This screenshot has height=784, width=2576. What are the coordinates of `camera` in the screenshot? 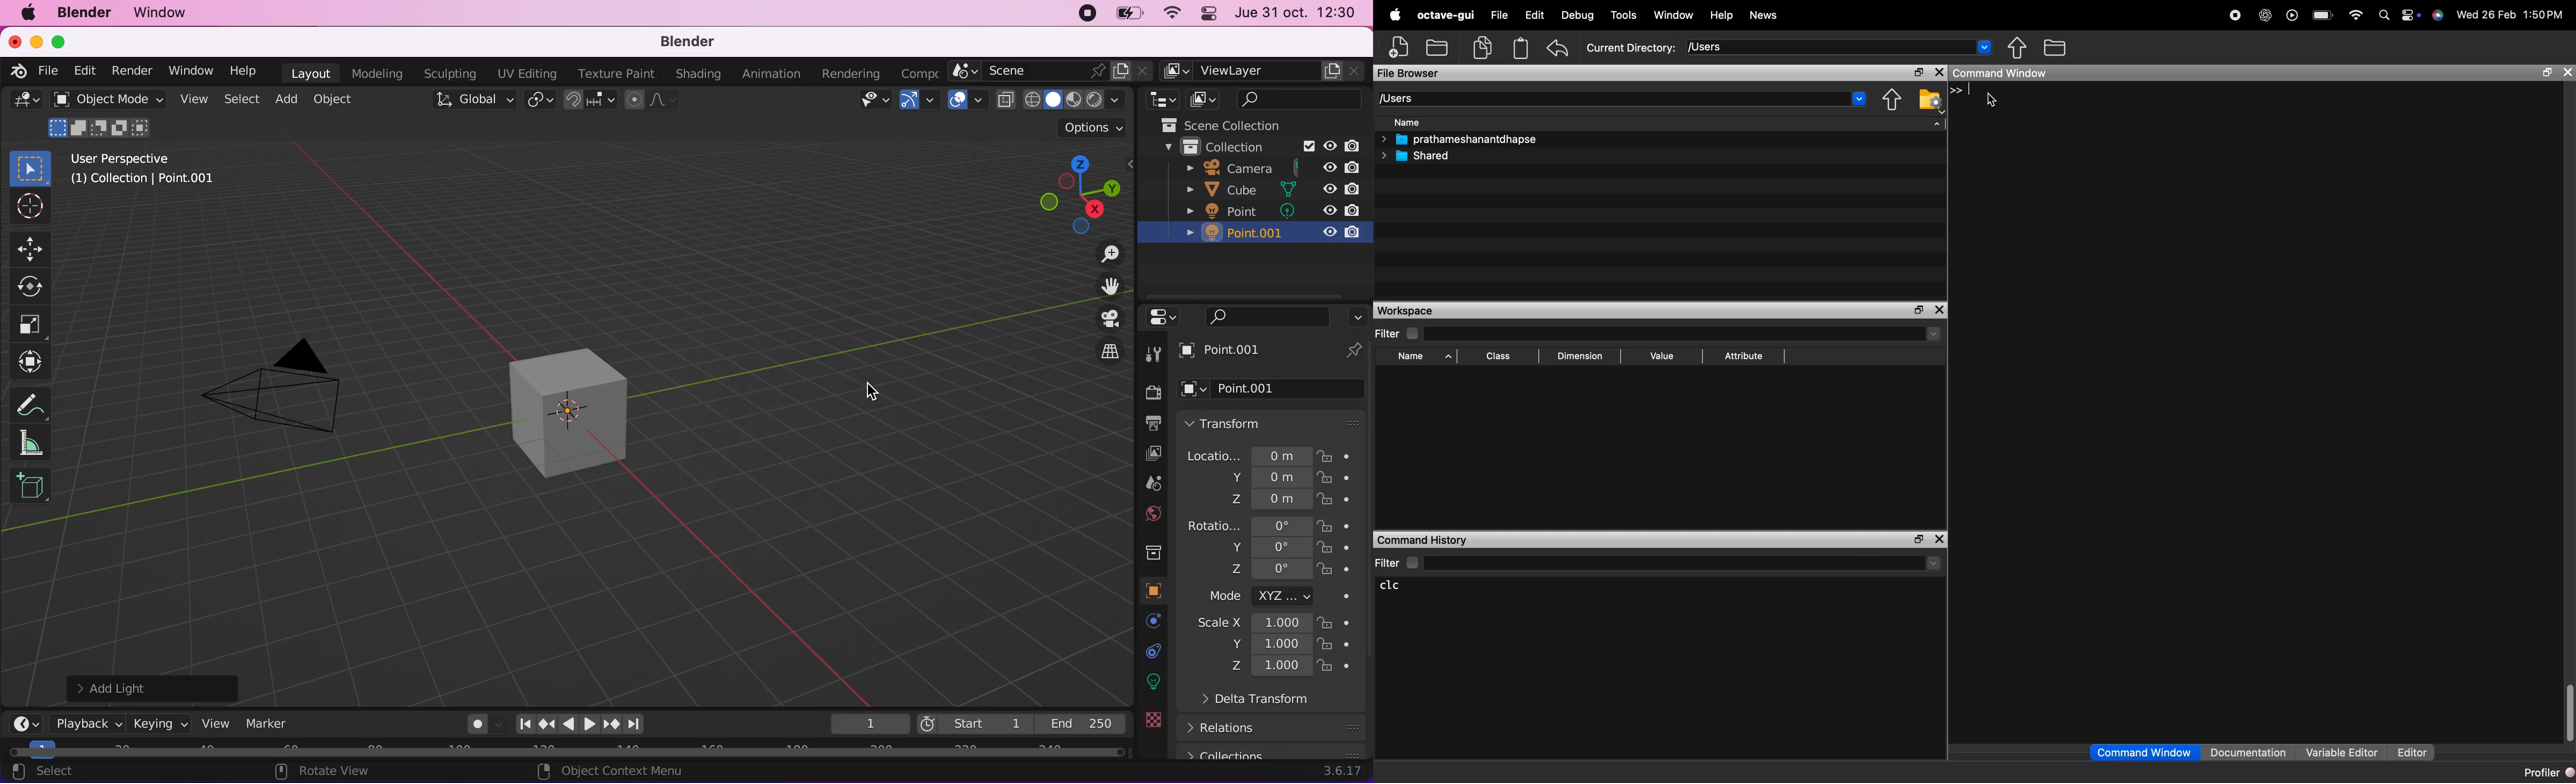 It's located at (292, 376).